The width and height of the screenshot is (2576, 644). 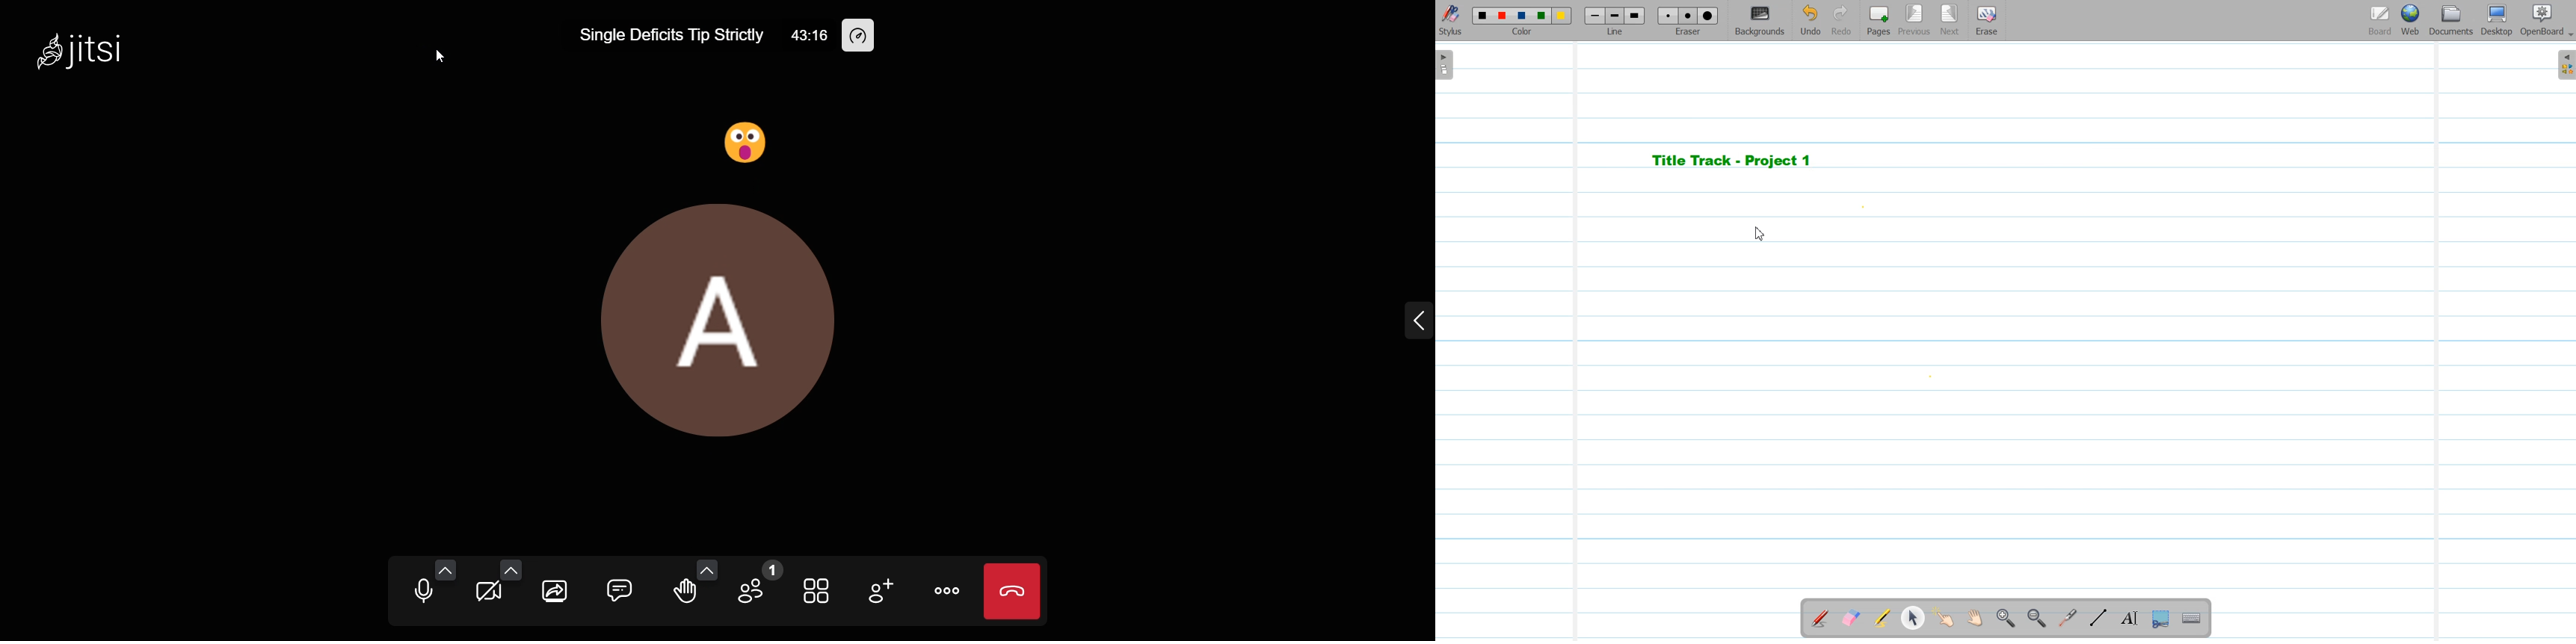 I want to click on participants, so click(x=757, y=583).